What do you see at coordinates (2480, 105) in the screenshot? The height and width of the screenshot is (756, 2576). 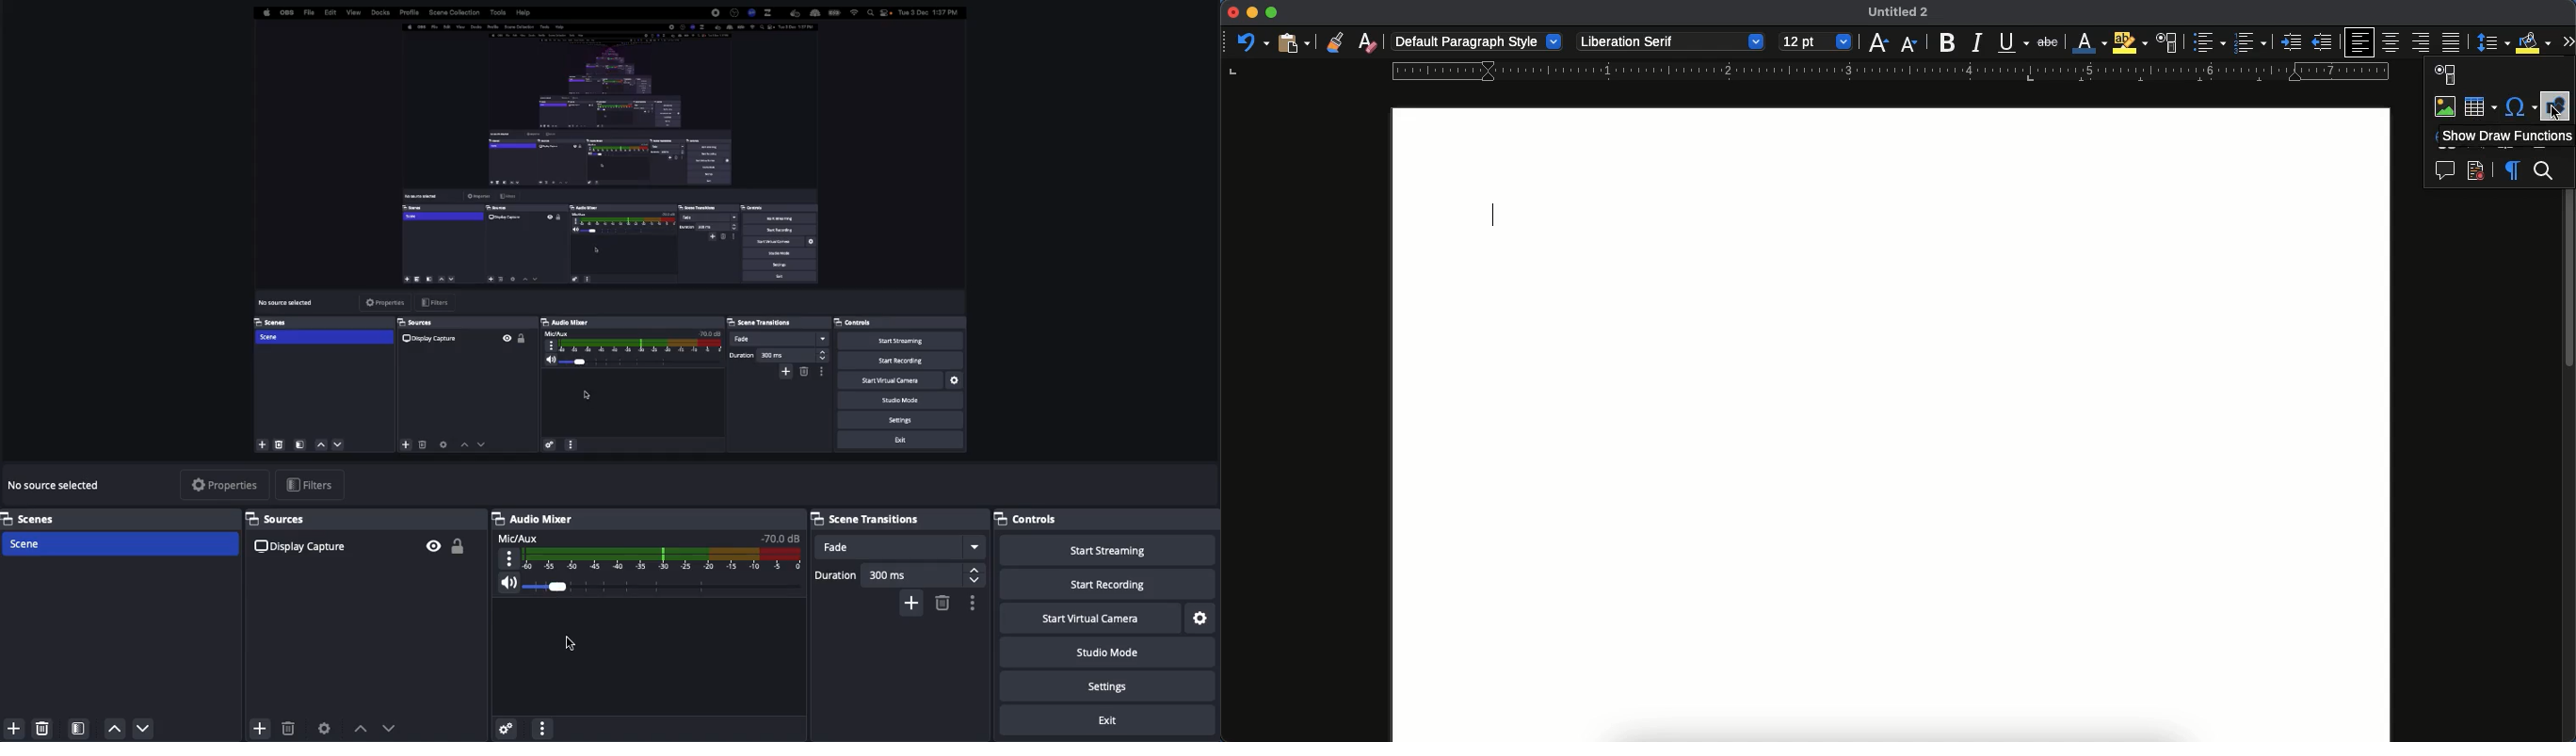 I see `table` at bounding box center [2480, 105].